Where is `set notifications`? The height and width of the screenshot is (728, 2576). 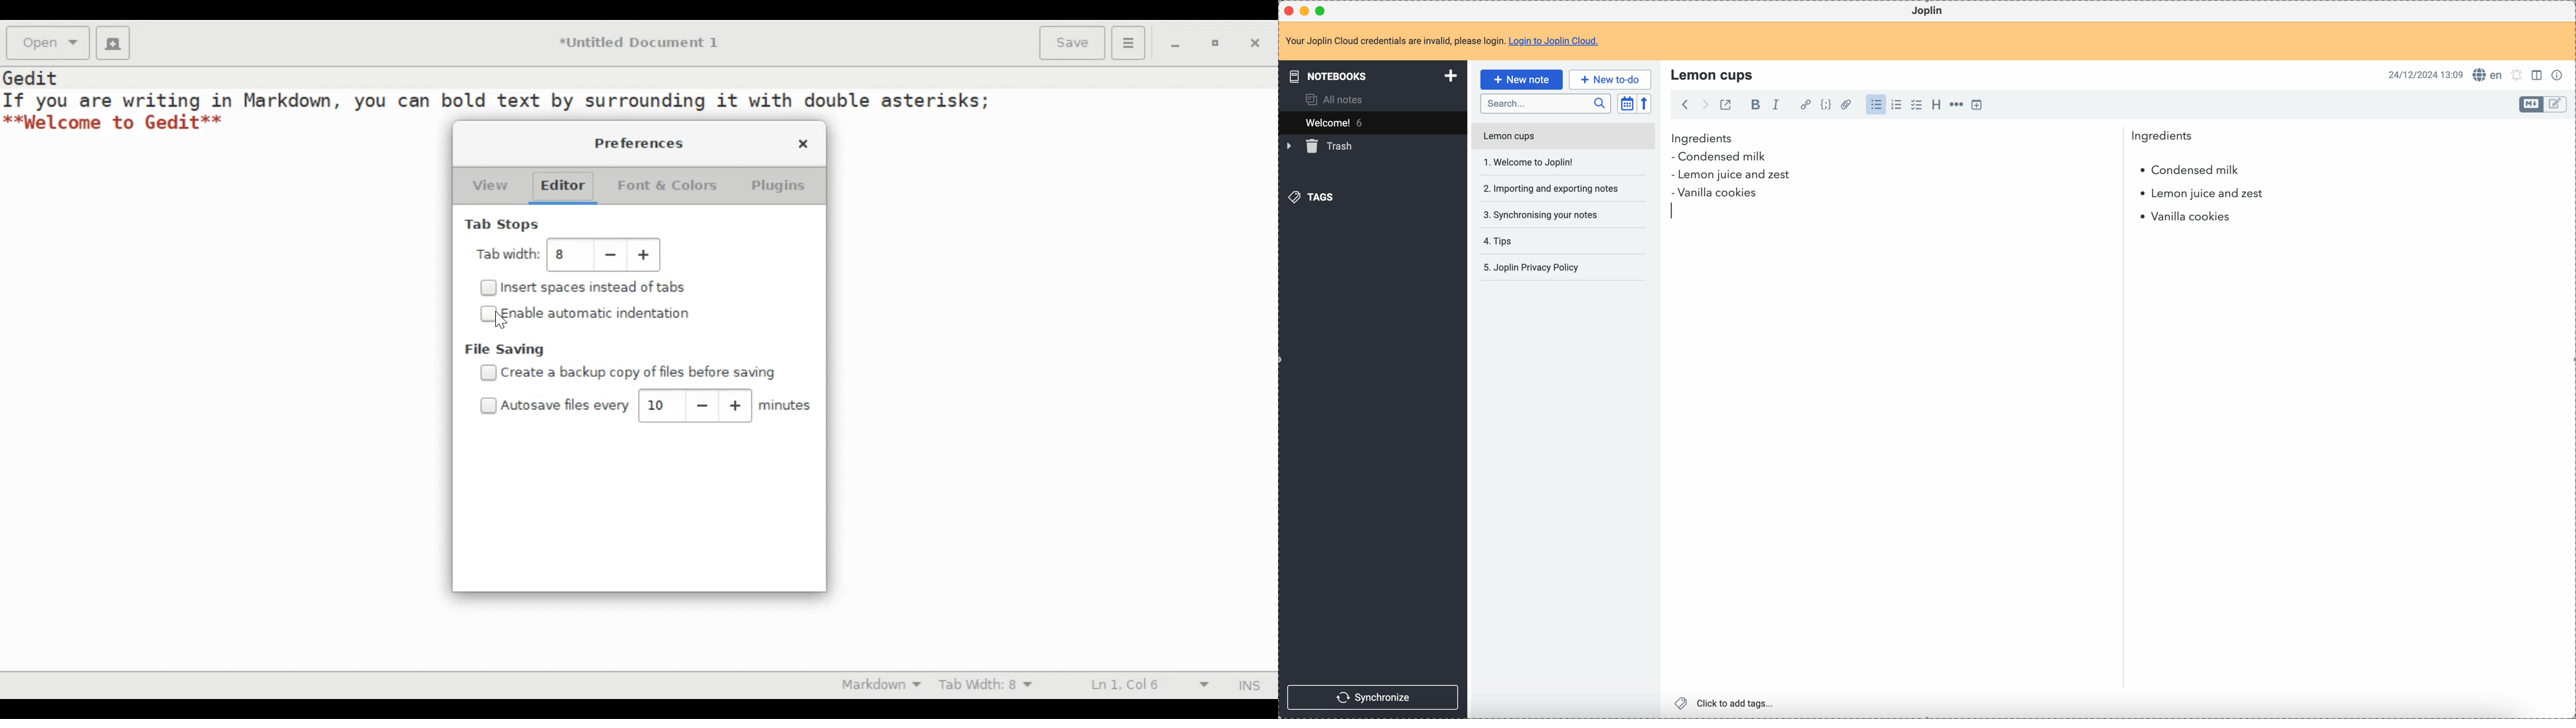
set notifications is located at coordinates (2518, 75).